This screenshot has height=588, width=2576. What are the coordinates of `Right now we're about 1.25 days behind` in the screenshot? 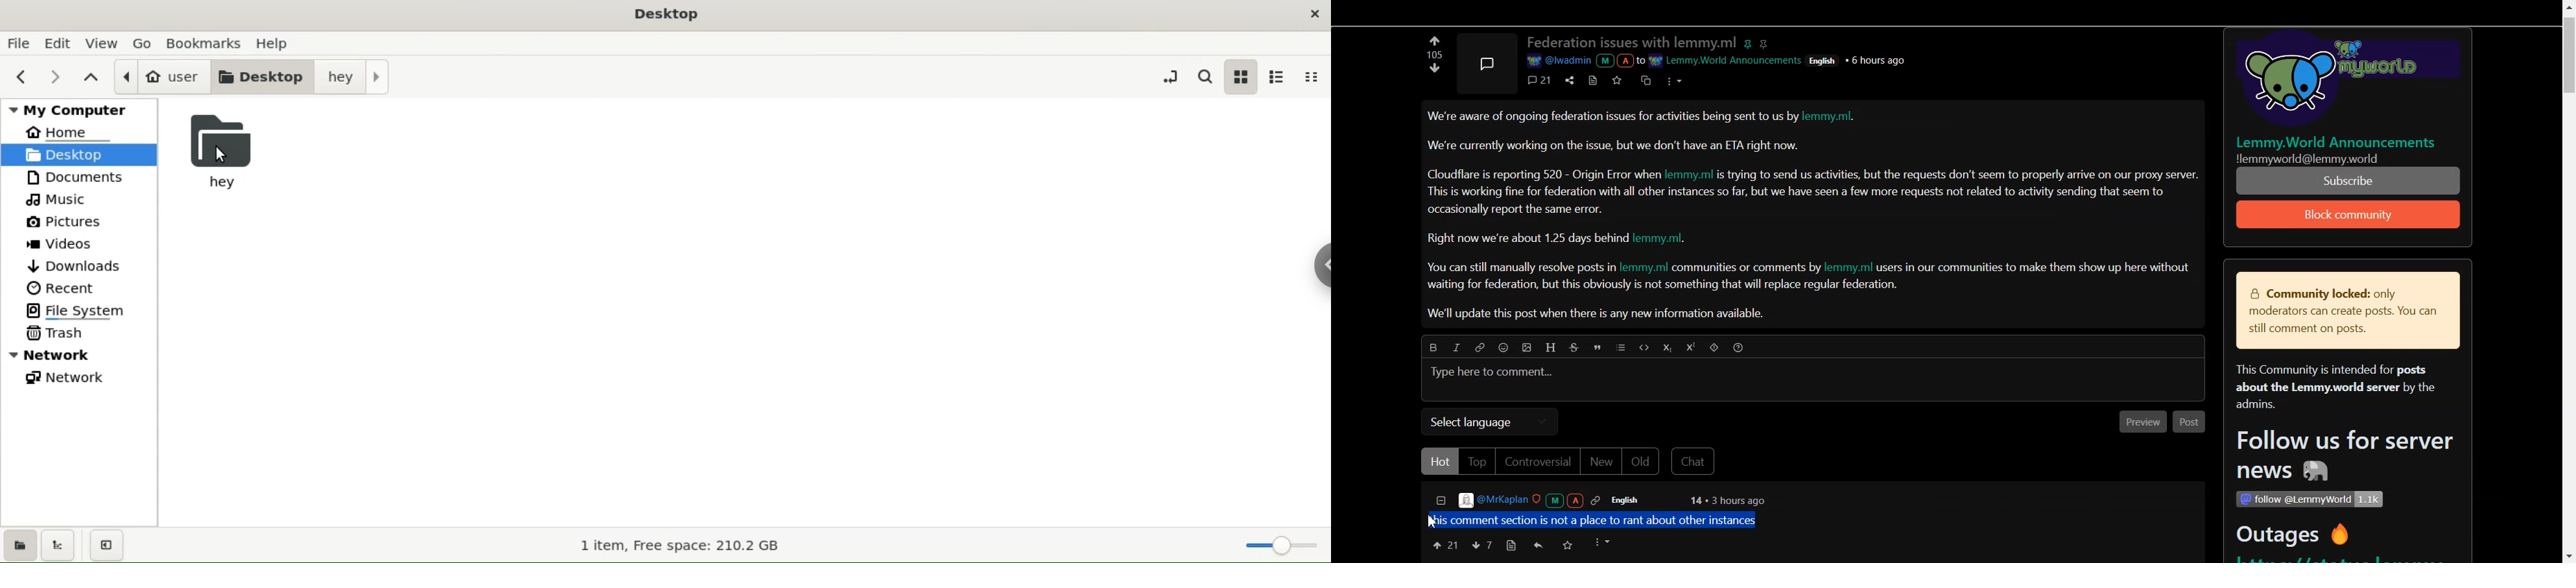 It's located at (1529, 239).